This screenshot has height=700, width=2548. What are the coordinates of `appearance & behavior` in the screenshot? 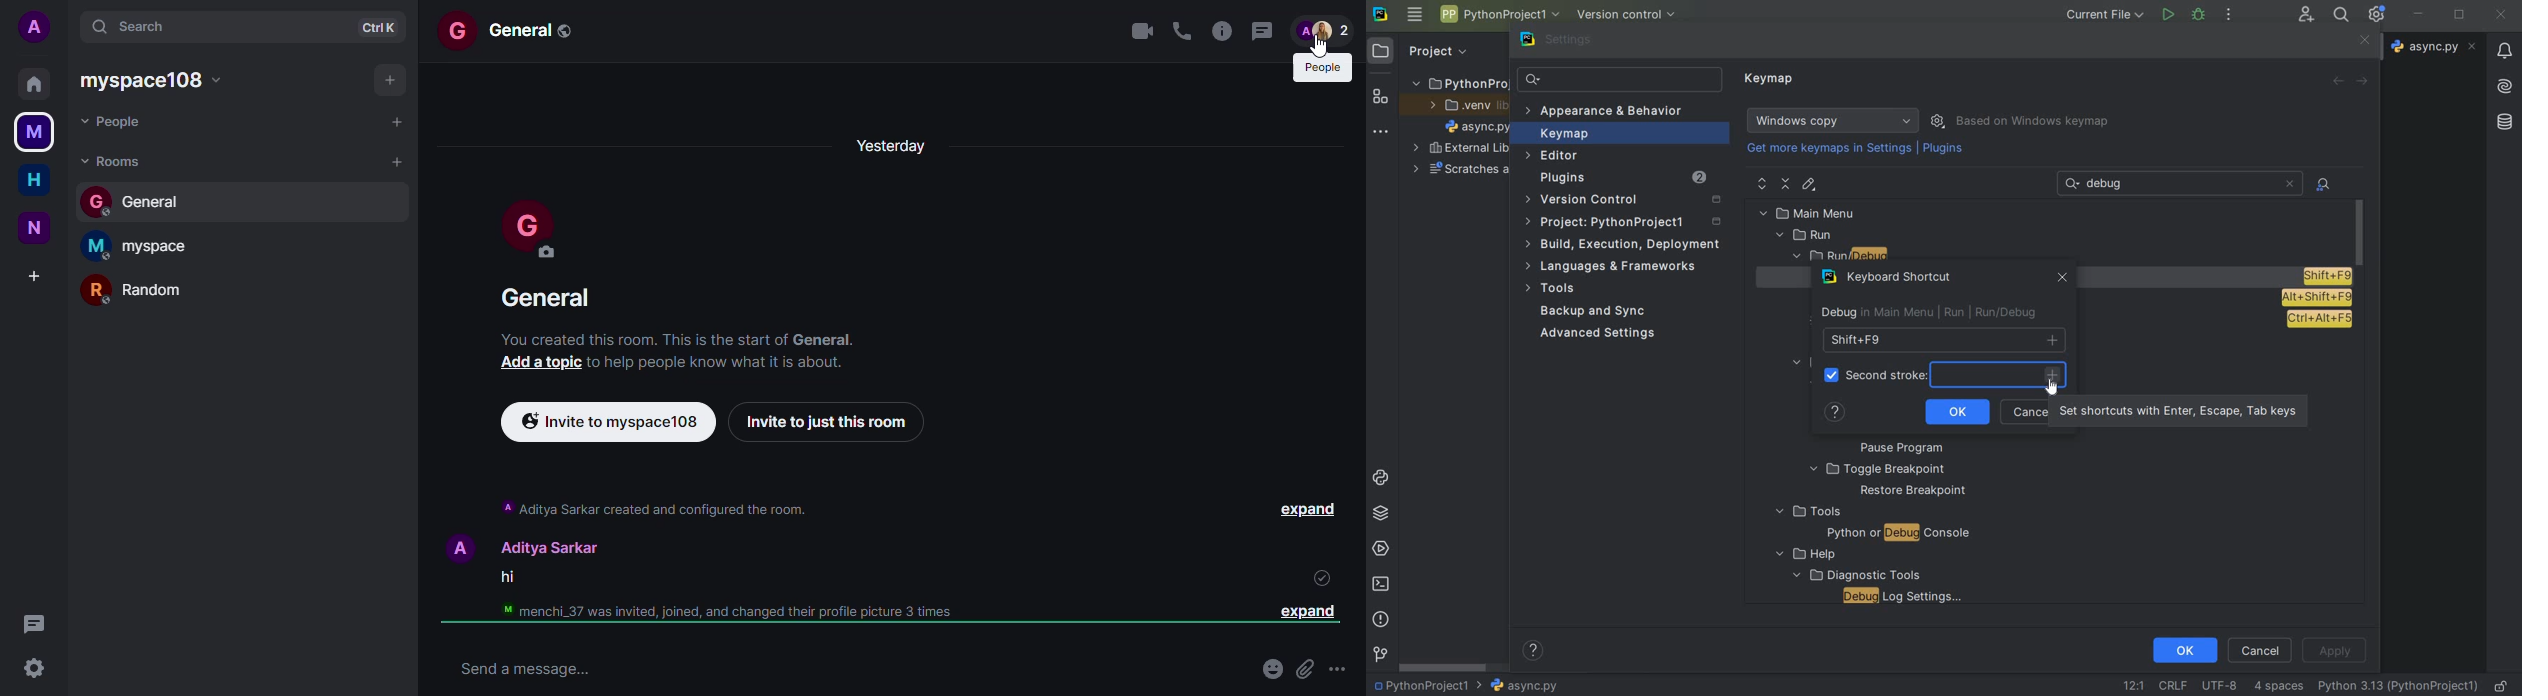 It's located at (1612, 113).